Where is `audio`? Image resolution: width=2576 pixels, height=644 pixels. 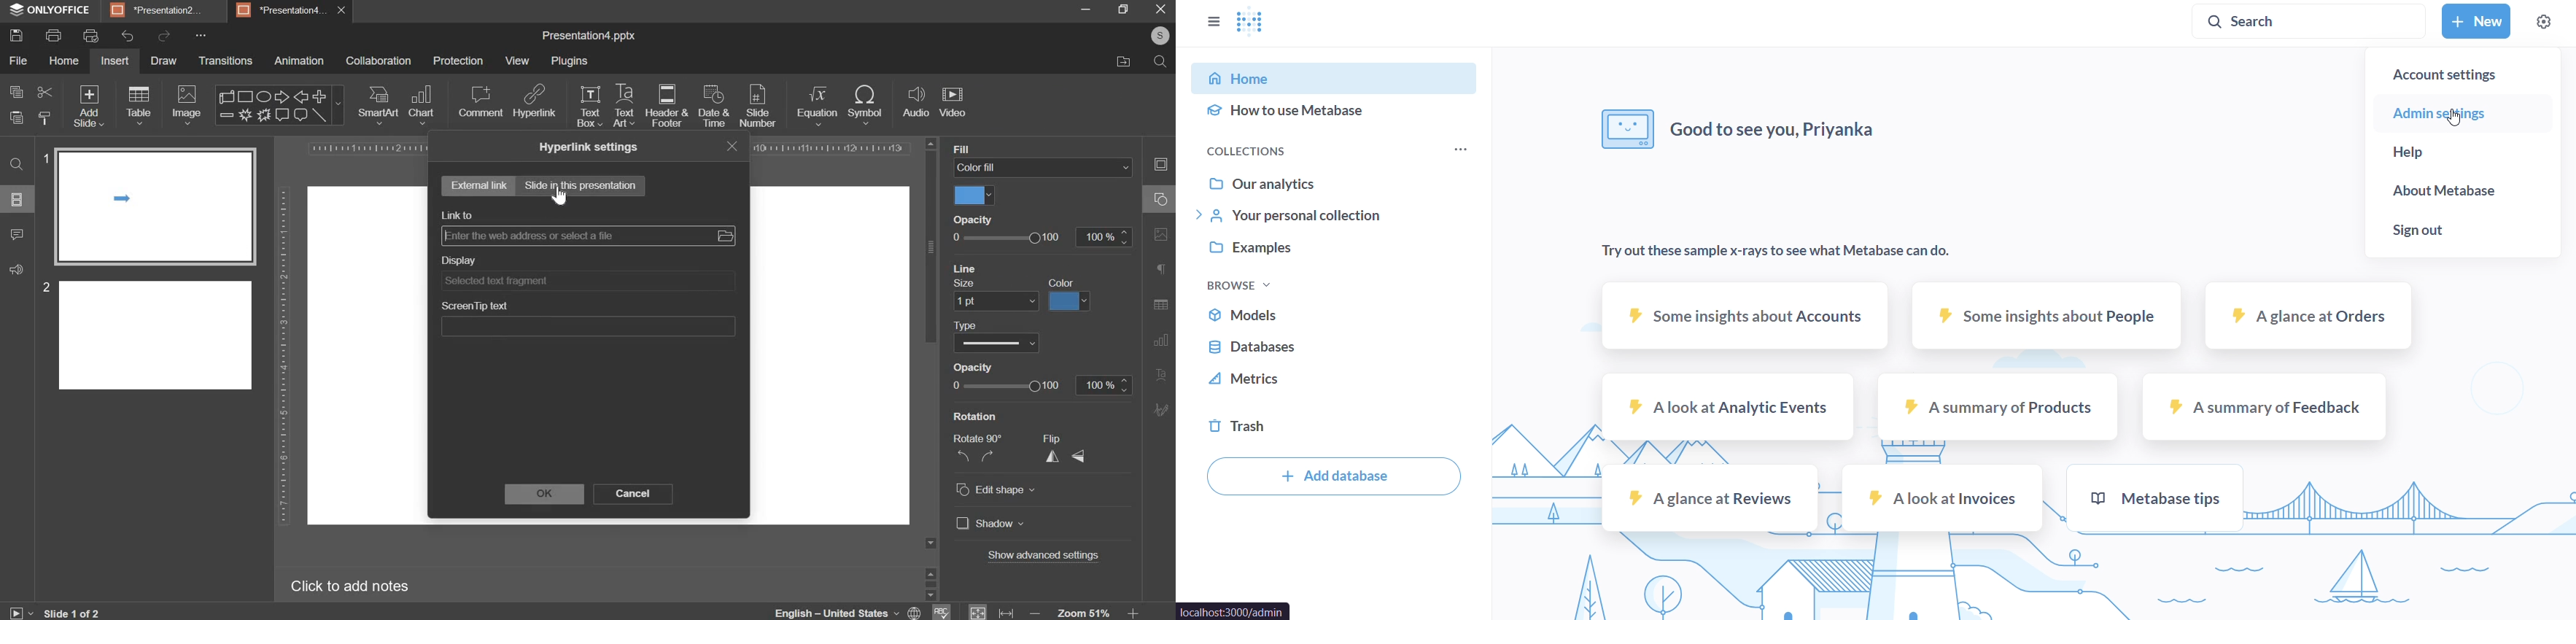
audio is located at coordinates (916, 103).